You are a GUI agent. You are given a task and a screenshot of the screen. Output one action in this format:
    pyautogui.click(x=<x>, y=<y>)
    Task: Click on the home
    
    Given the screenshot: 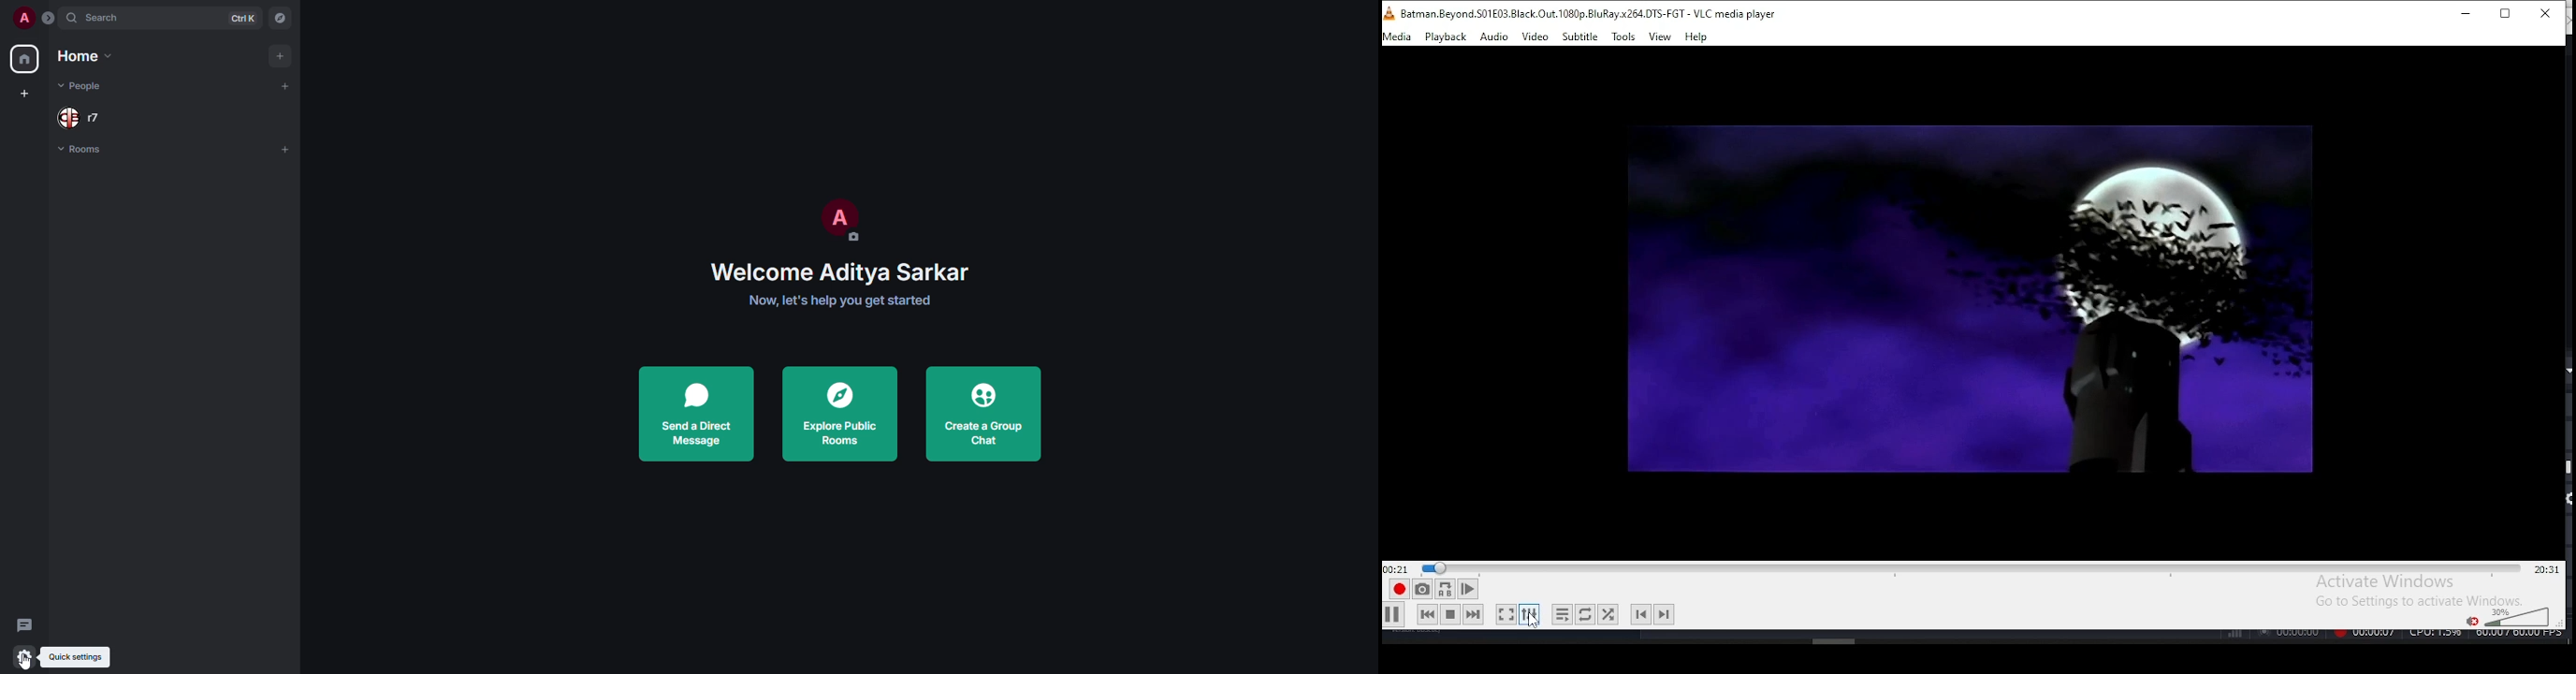 What is the action you would take?
    pyautogui.click(x=82, y=56)
    